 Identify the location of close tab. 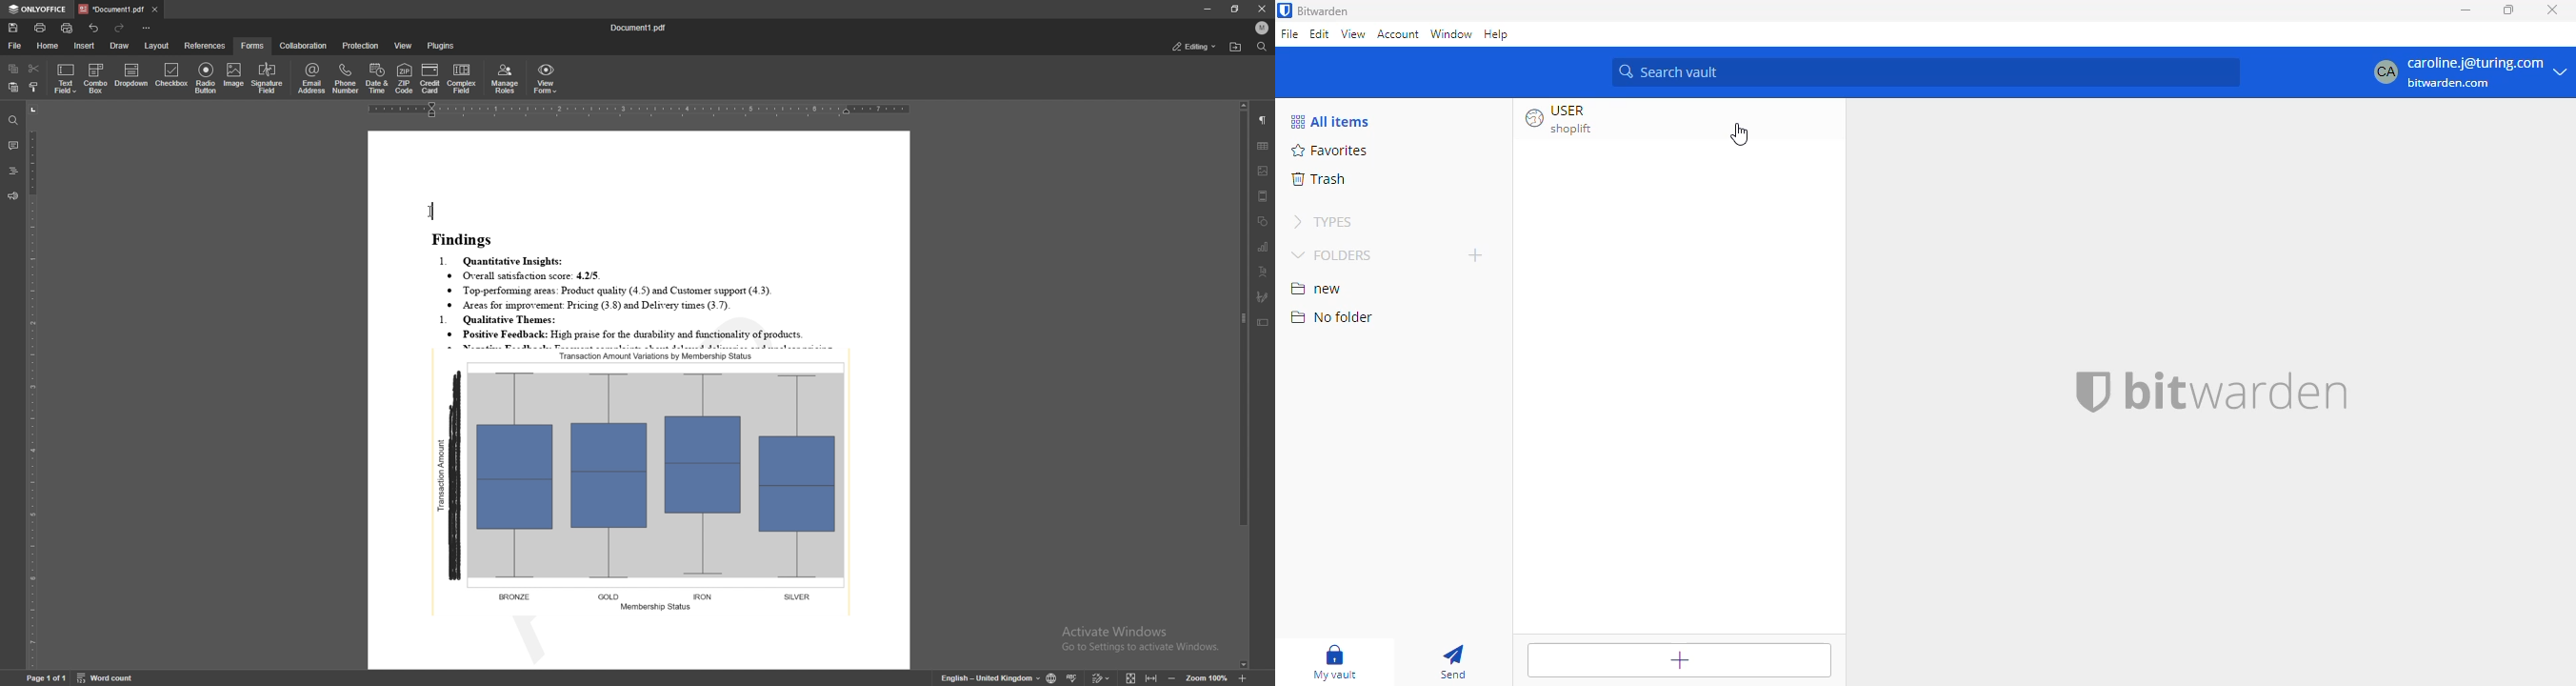
(154, 11).